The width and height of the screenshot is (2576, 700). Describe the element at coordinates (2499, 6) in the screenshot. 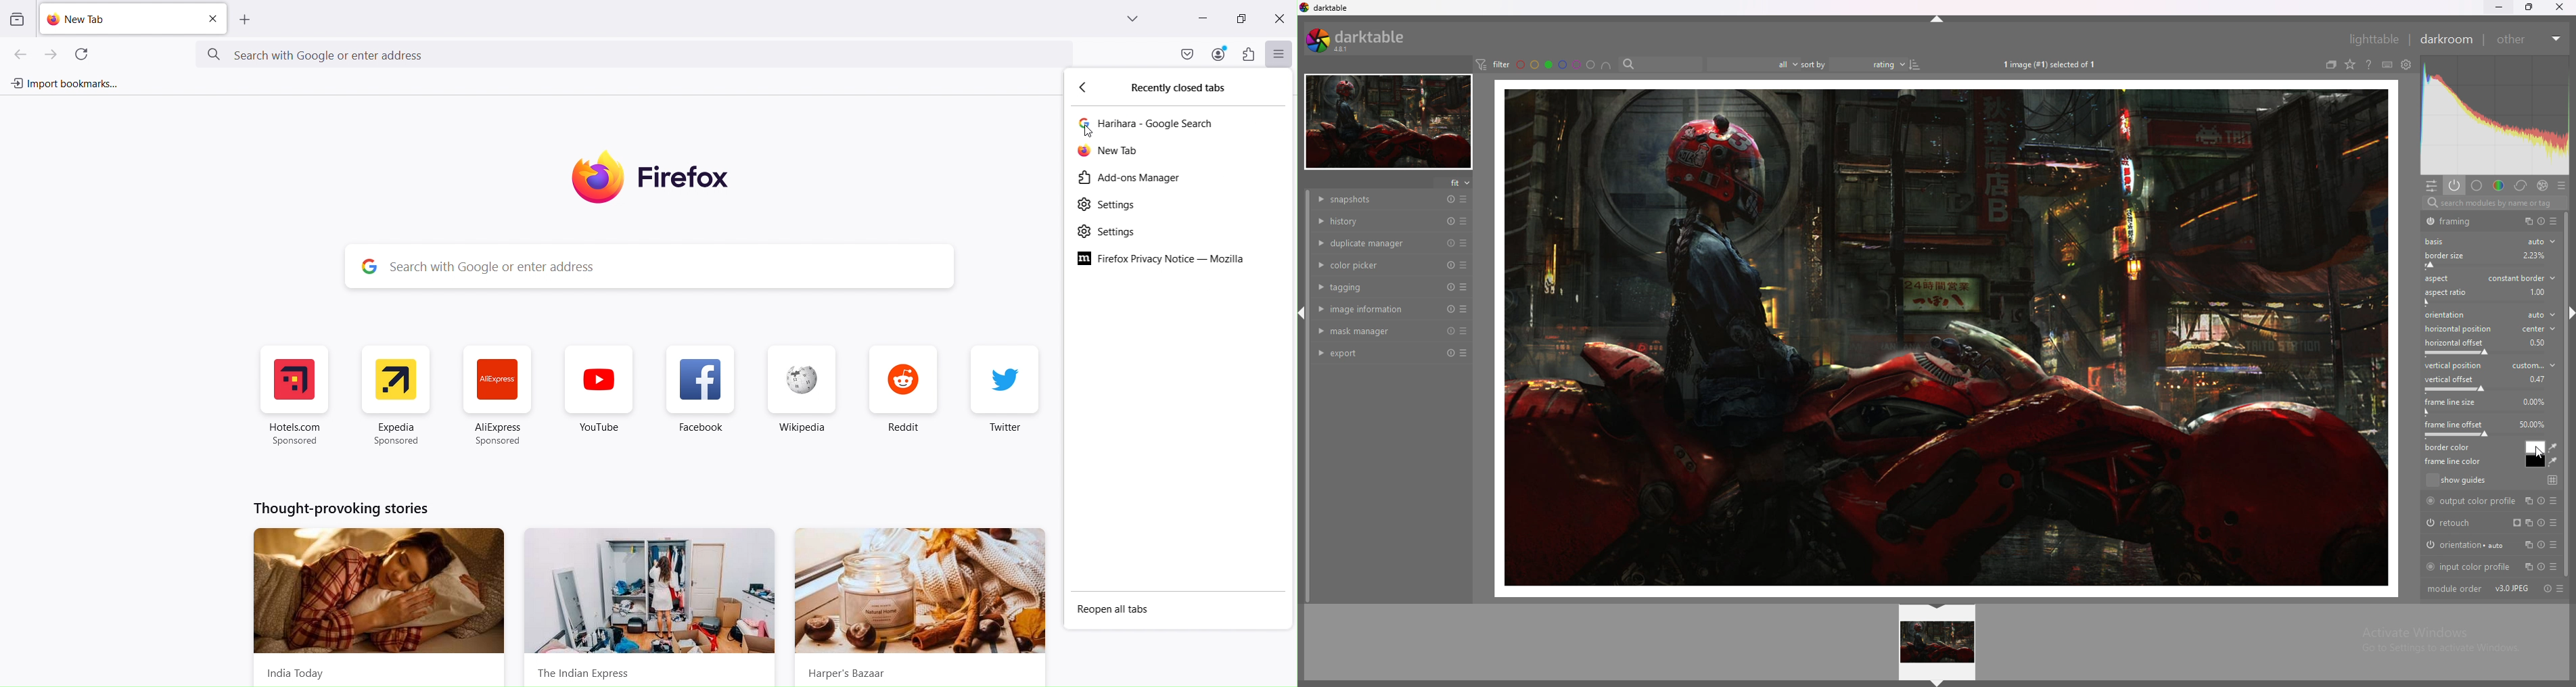

I see `minimize` at that location.